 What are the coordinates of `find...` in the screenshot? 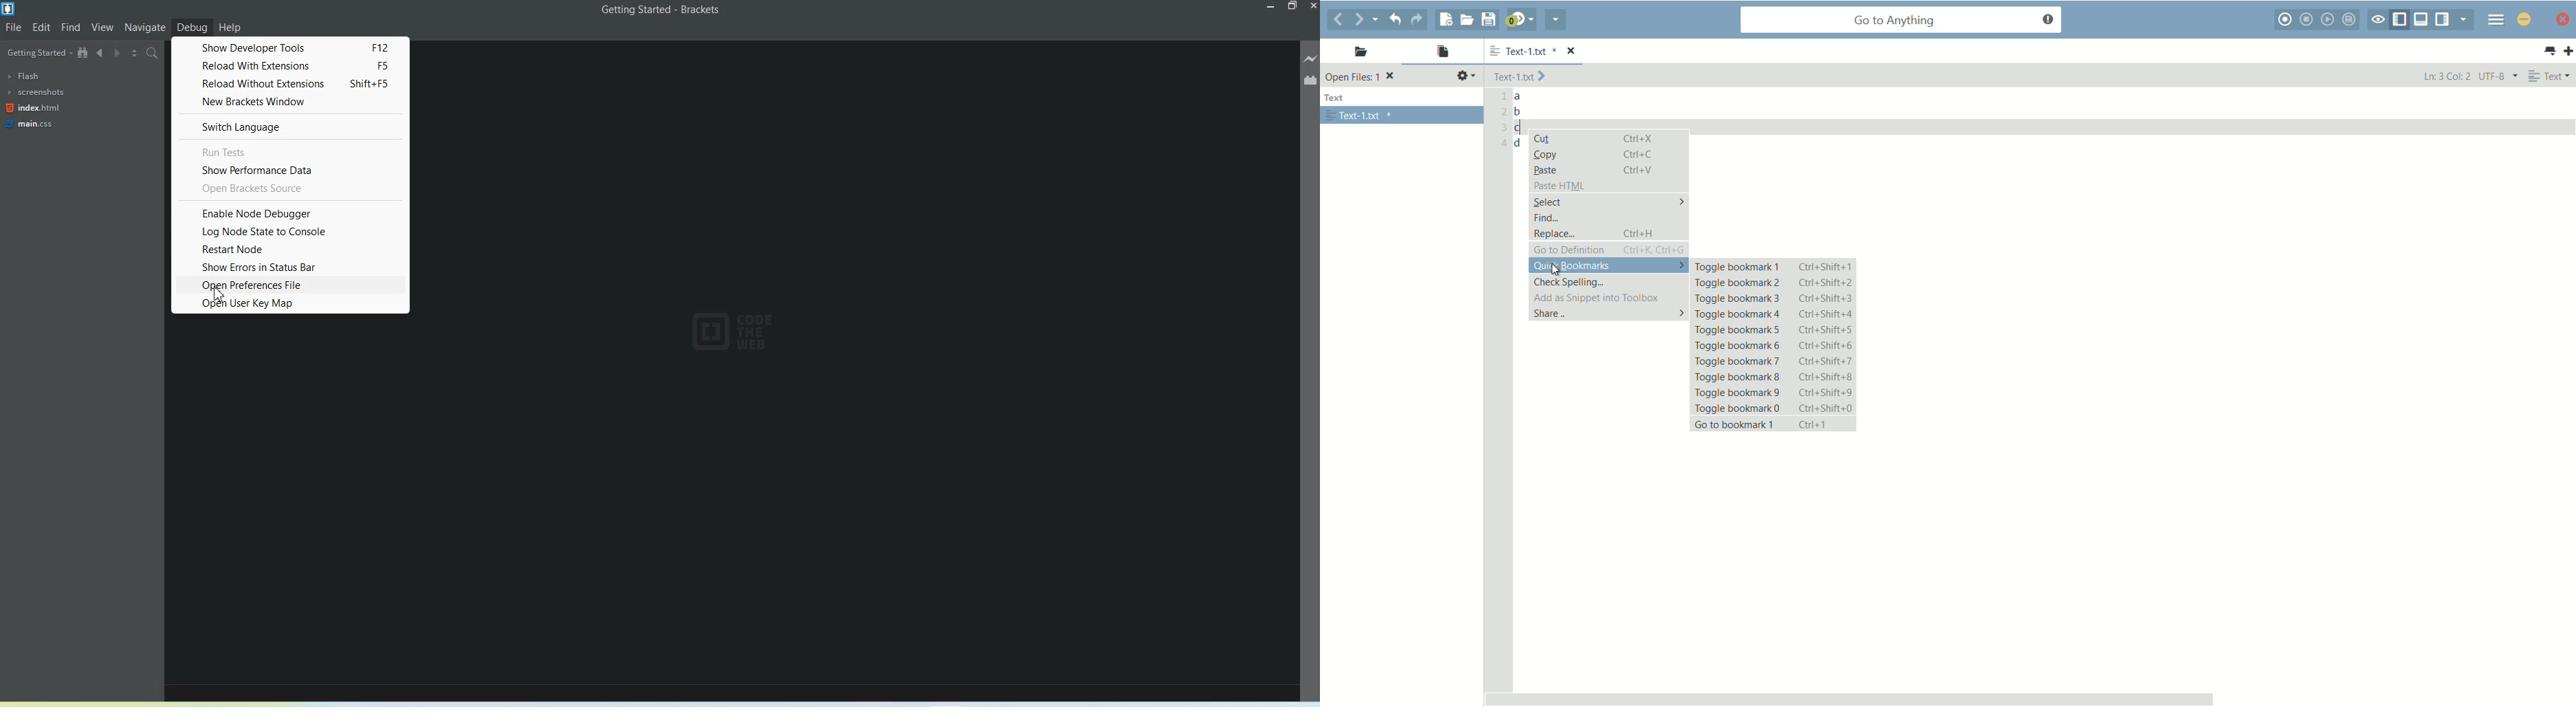 It's located at (1546, 218).